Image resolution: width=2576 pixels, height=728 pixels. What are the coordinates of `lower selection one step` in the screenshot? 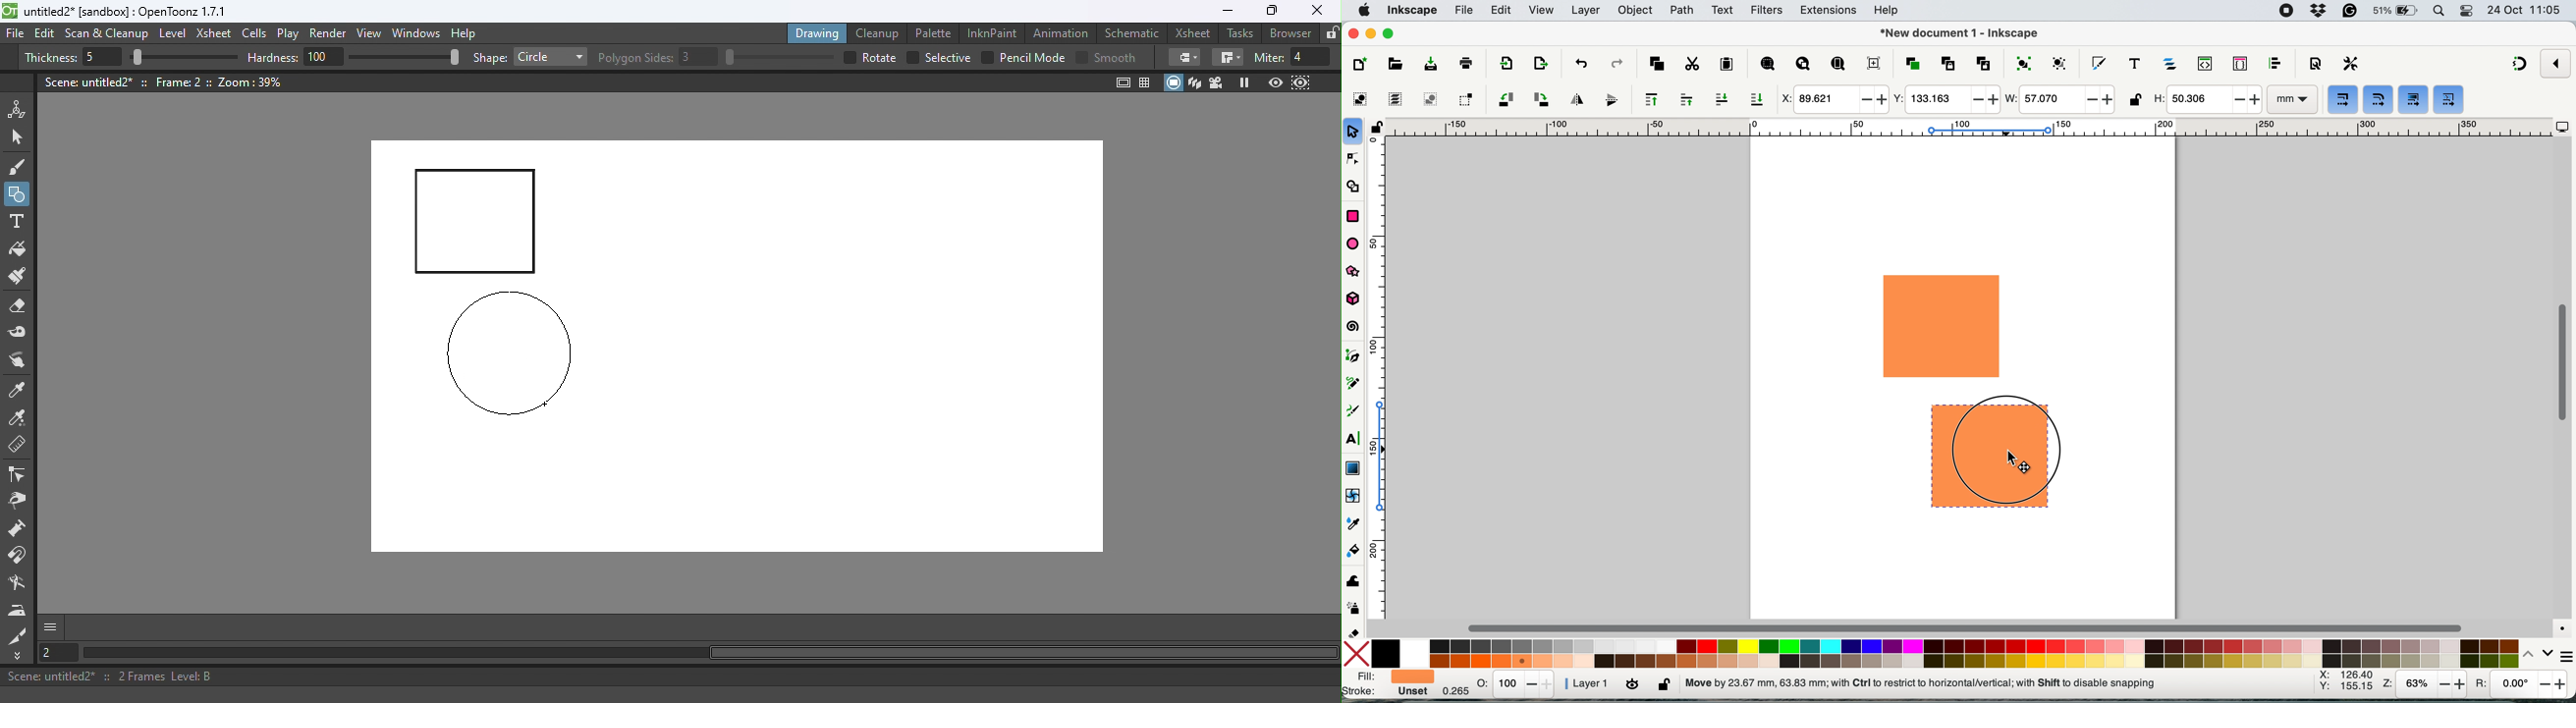 It's located at (1721, 99).